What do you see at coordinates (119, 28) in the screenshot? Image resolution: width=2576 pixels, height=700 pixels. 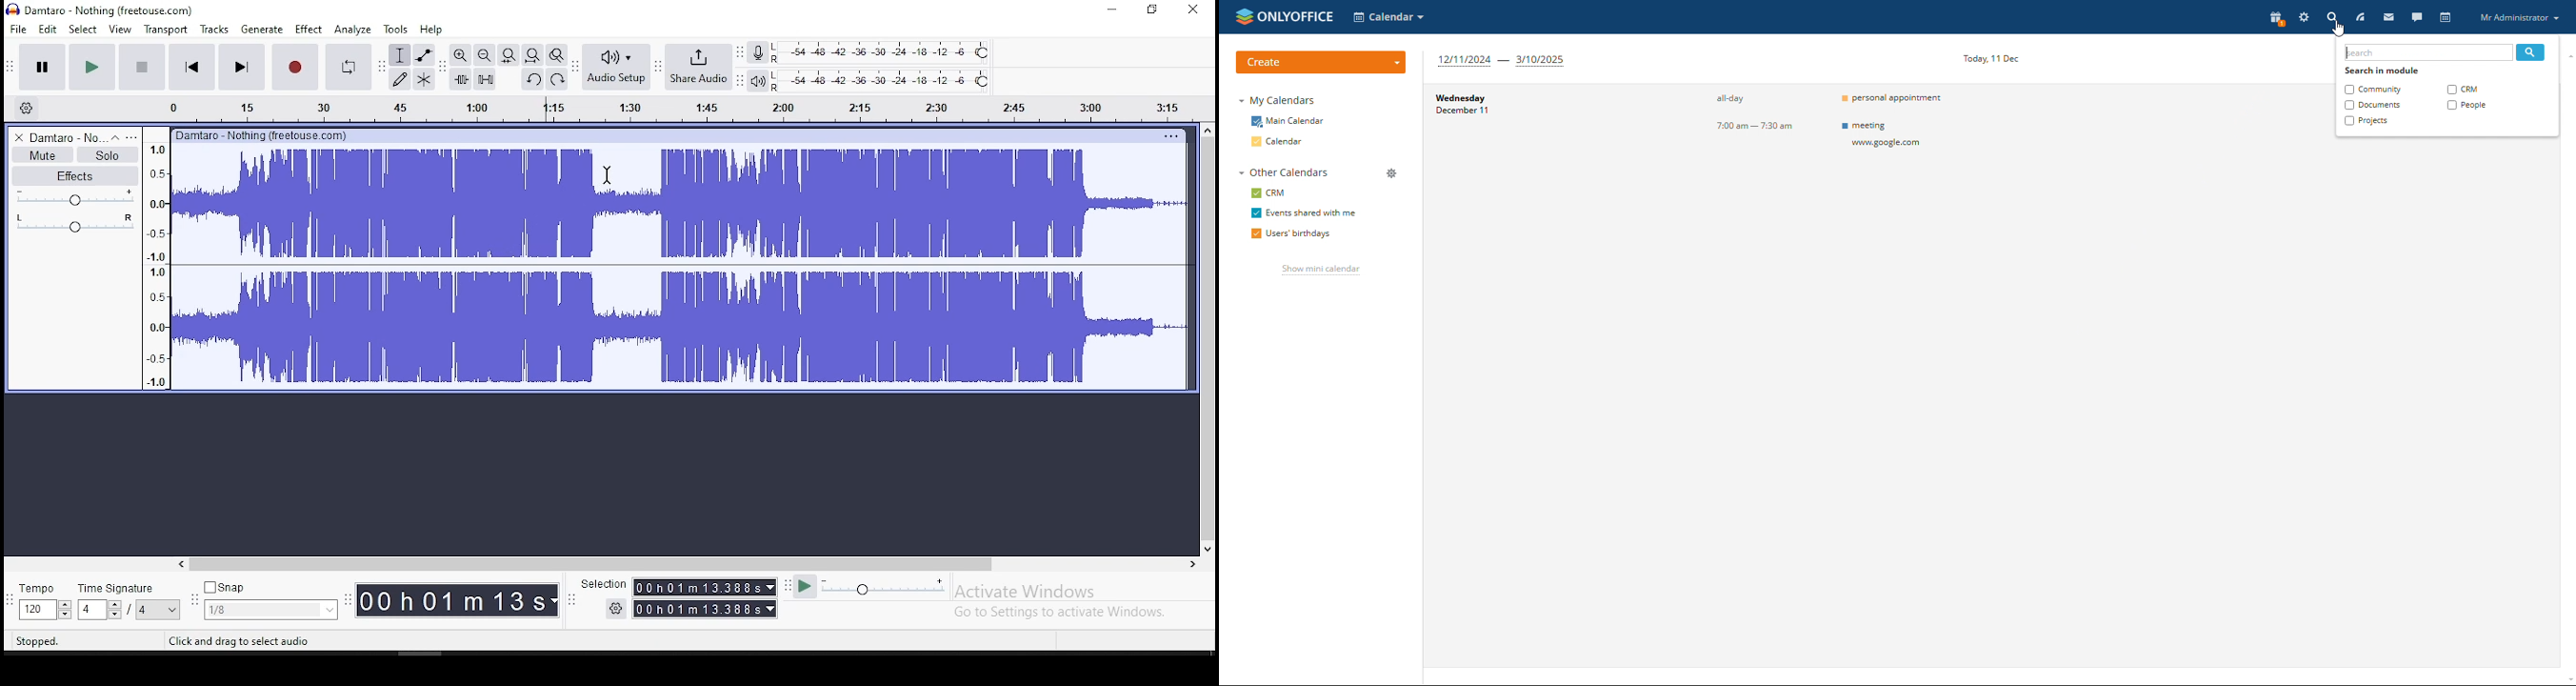 I see `view` at bounding box center [119, 28].